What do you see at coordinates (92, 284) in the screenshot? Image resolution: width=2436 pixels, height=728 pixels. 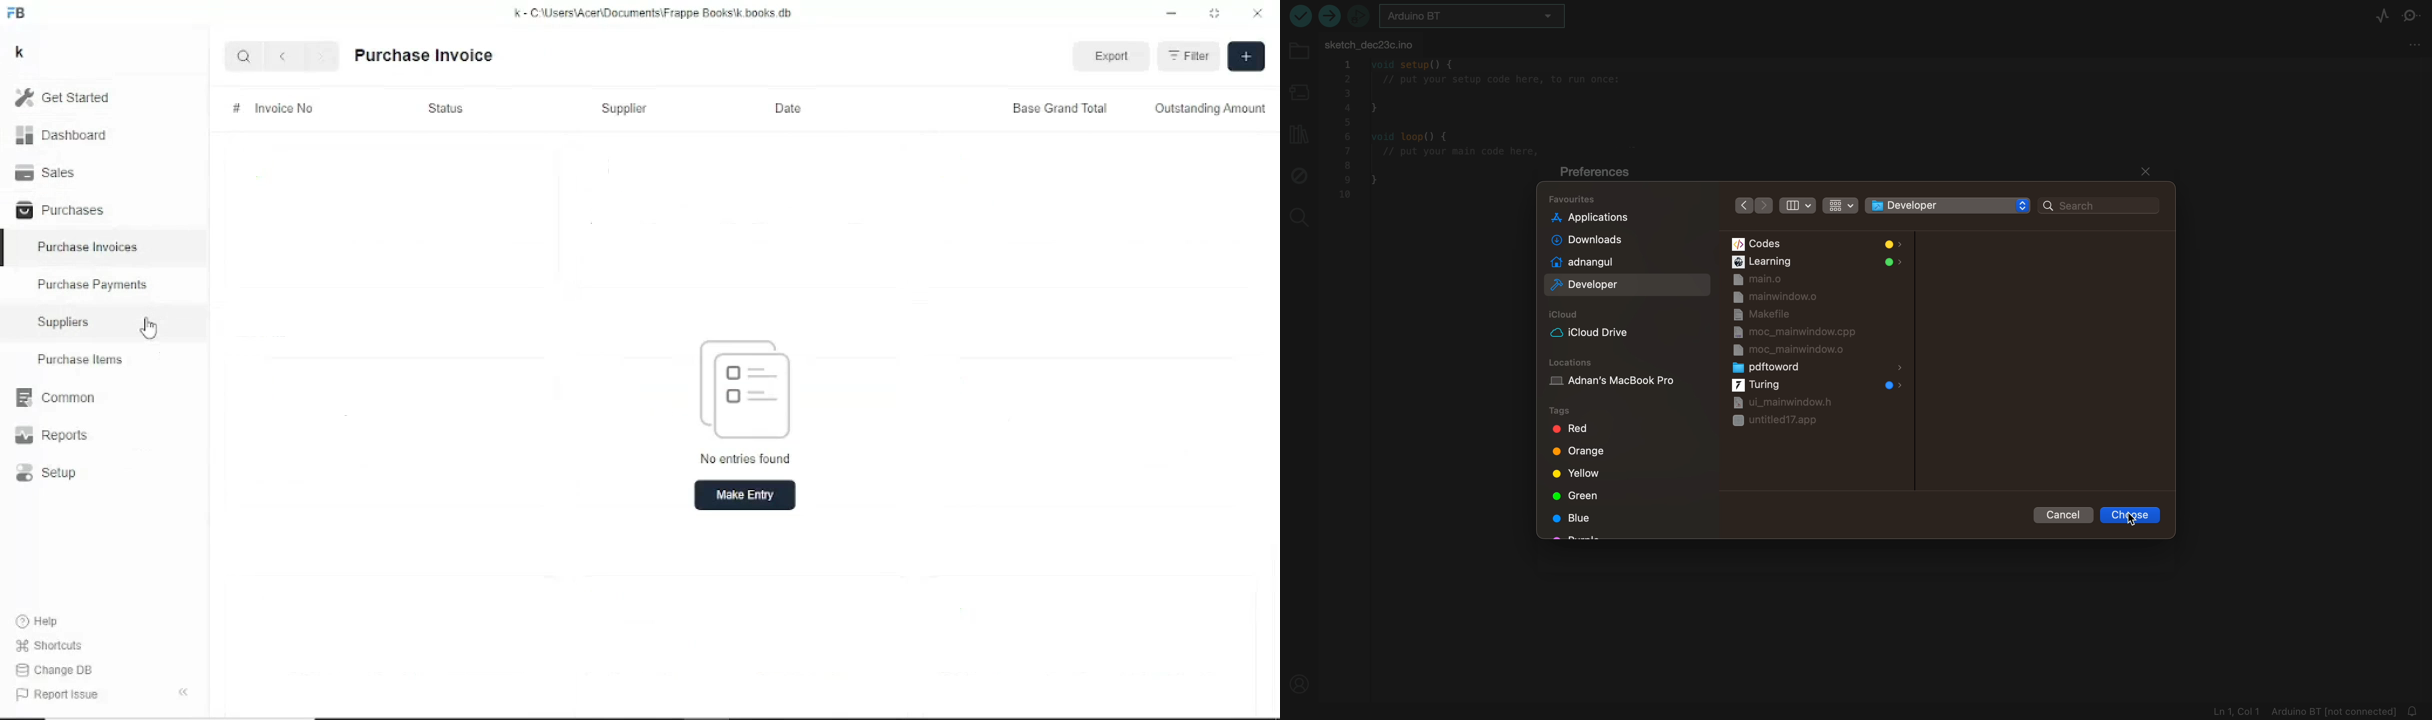 I see `Purchase payments` at bounding box center [92, 284].